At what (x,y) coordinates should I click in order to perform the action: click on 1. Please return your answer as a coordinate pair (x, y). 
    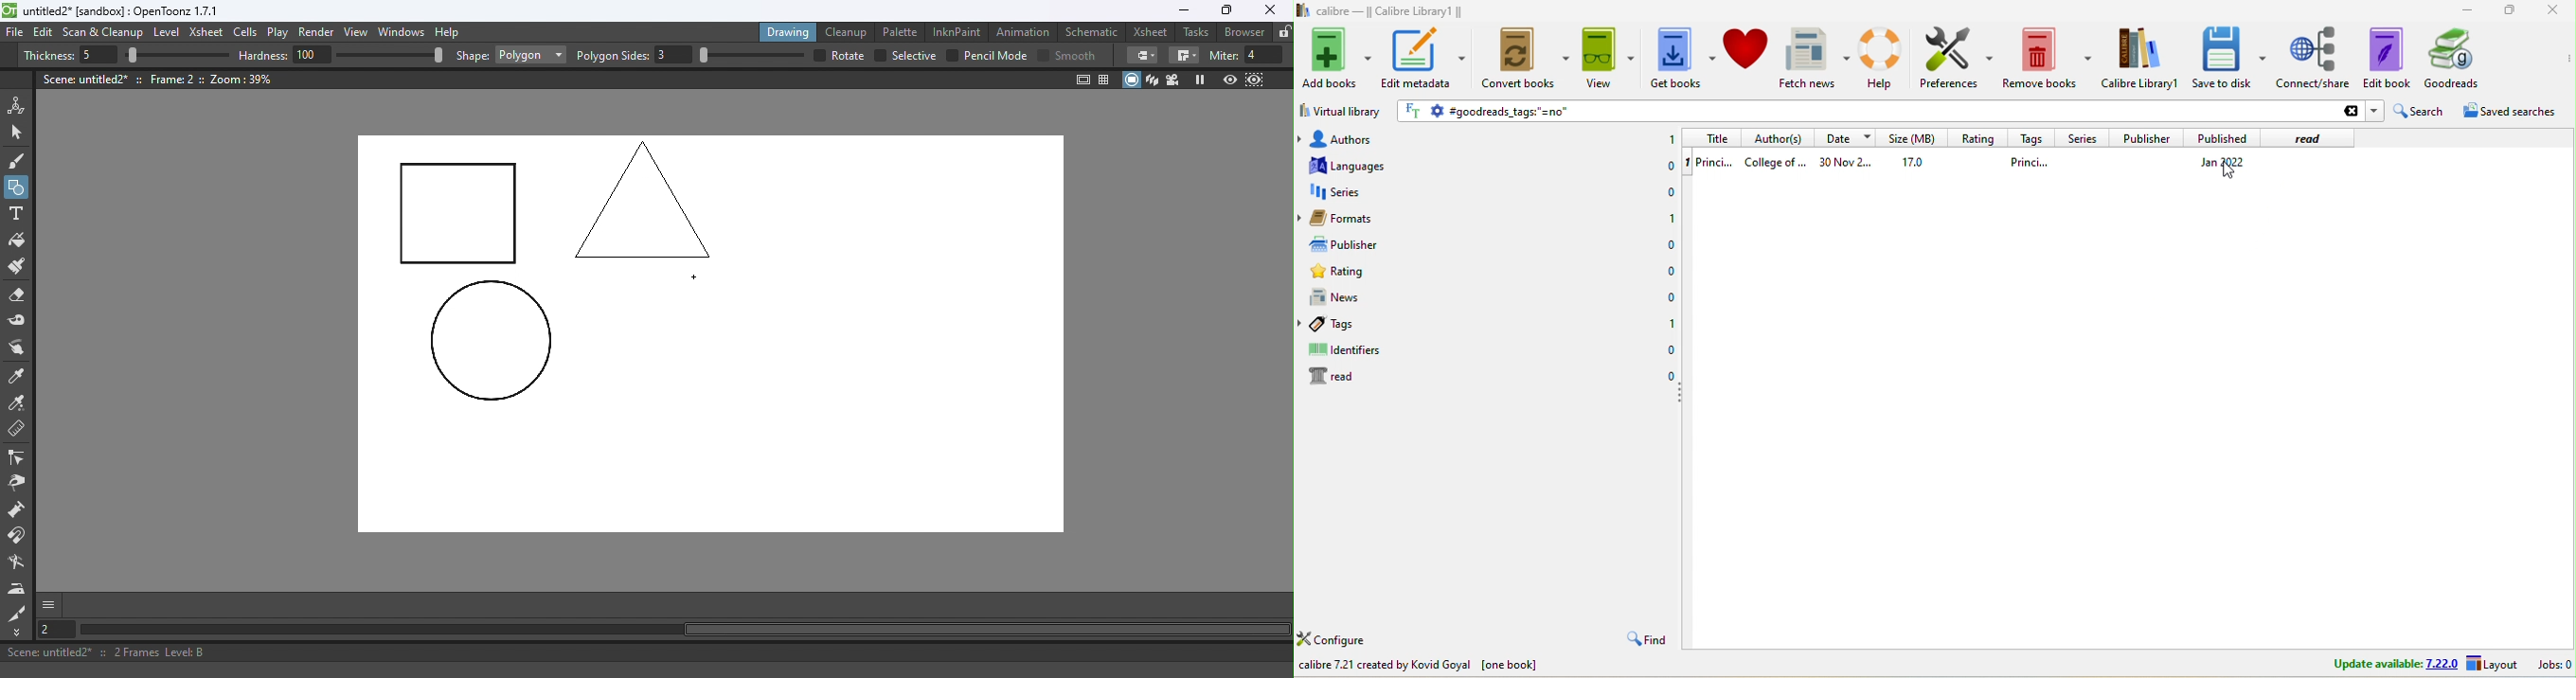
    Looking at the image, I should click on (1685, 163).